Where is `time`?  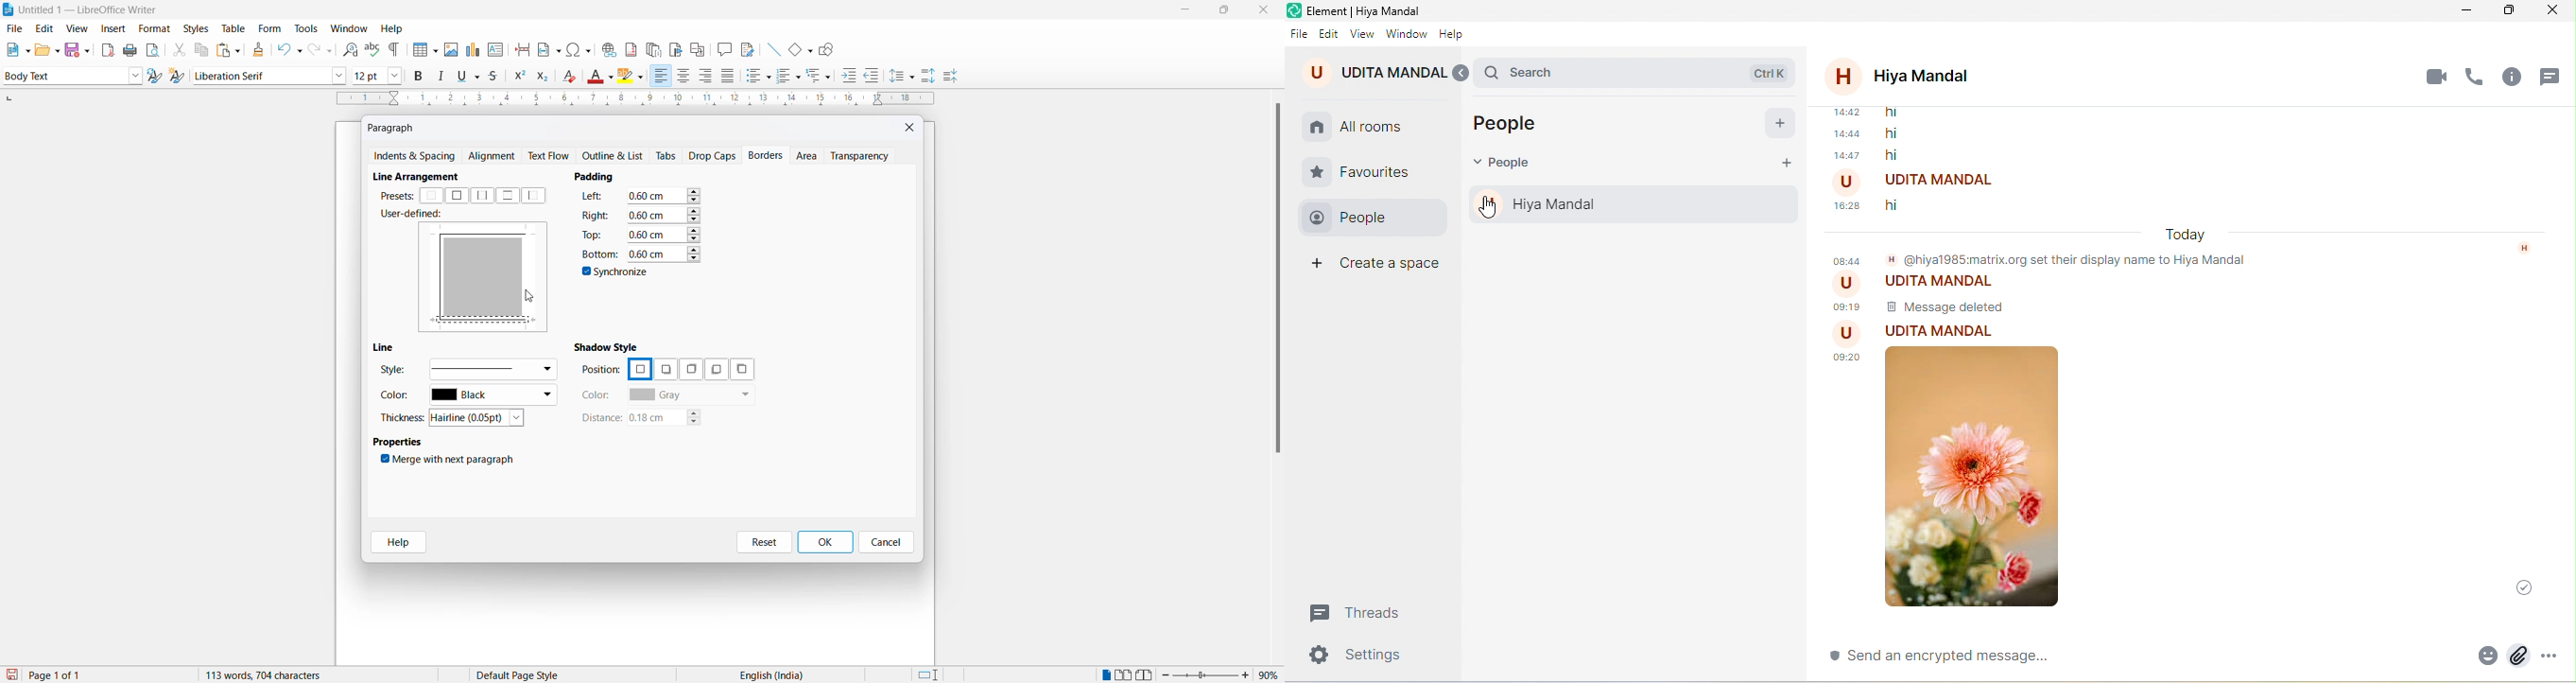
time is located at coordinates (1852, 134).